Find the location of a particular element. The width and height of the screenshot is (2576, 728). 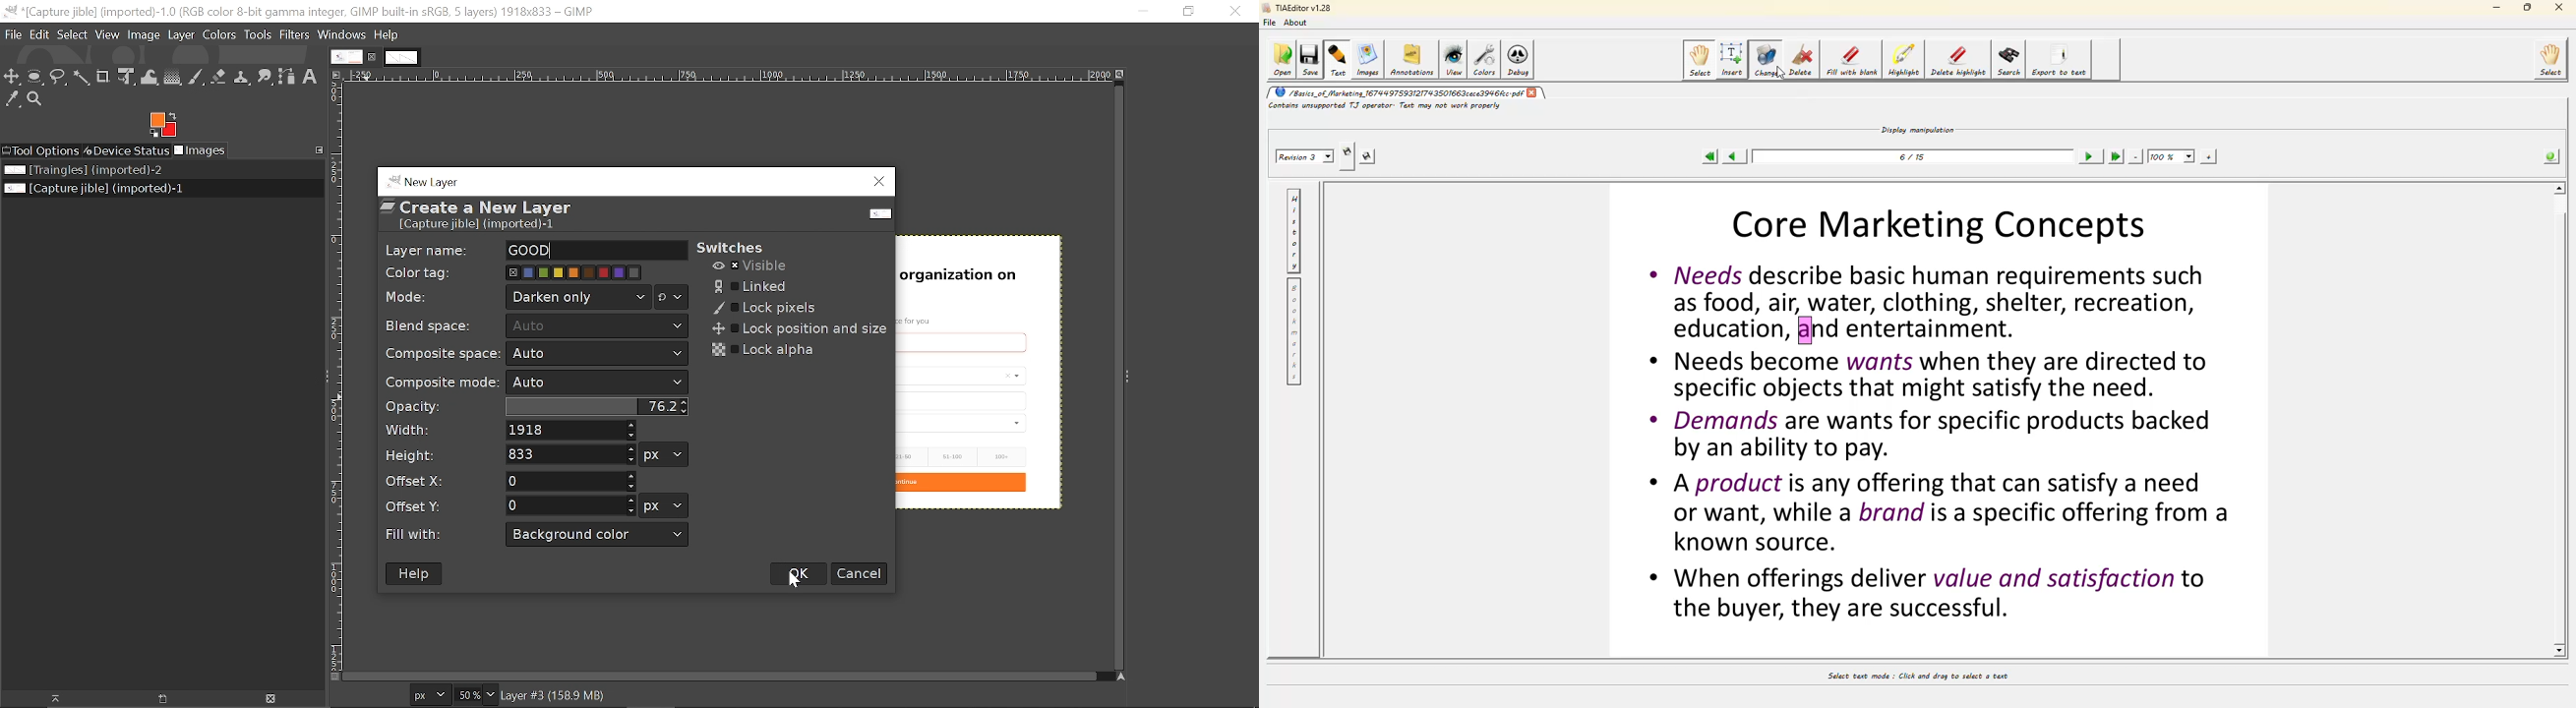

color tag is located at coordinates (426, 273).